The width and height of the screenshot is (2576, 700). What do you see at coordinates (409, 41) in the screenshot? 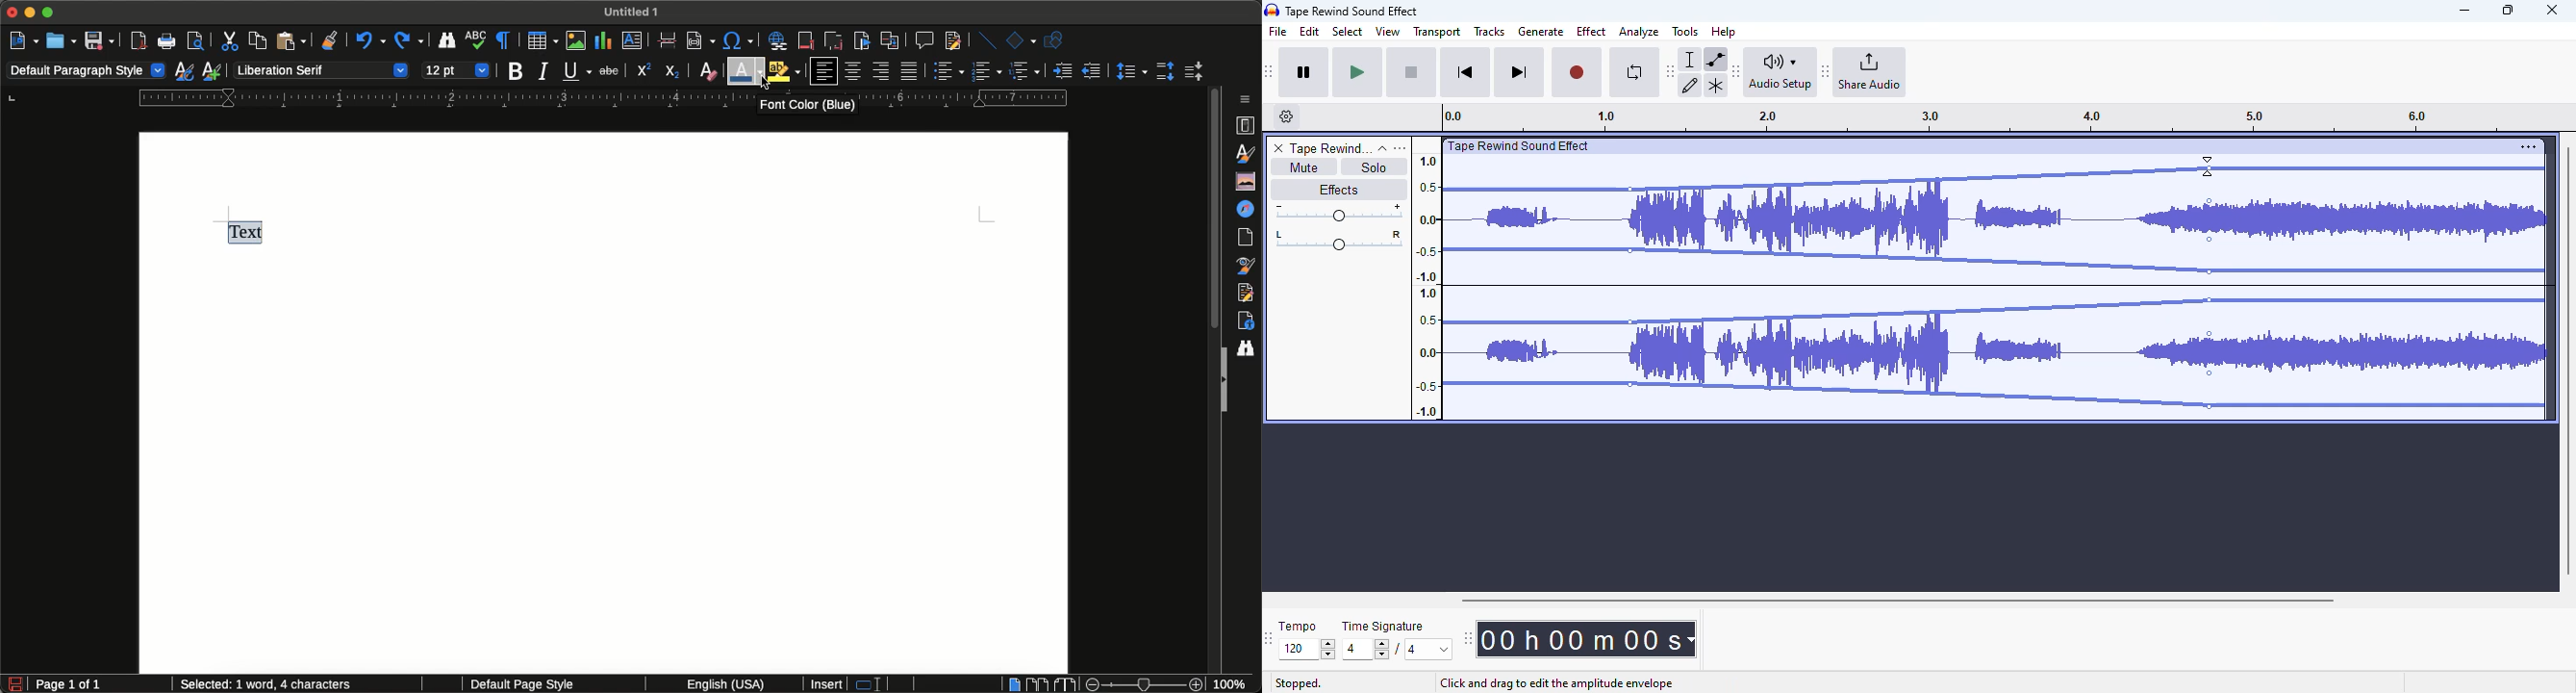
I see `Redo` at bounding box center [409, 41].